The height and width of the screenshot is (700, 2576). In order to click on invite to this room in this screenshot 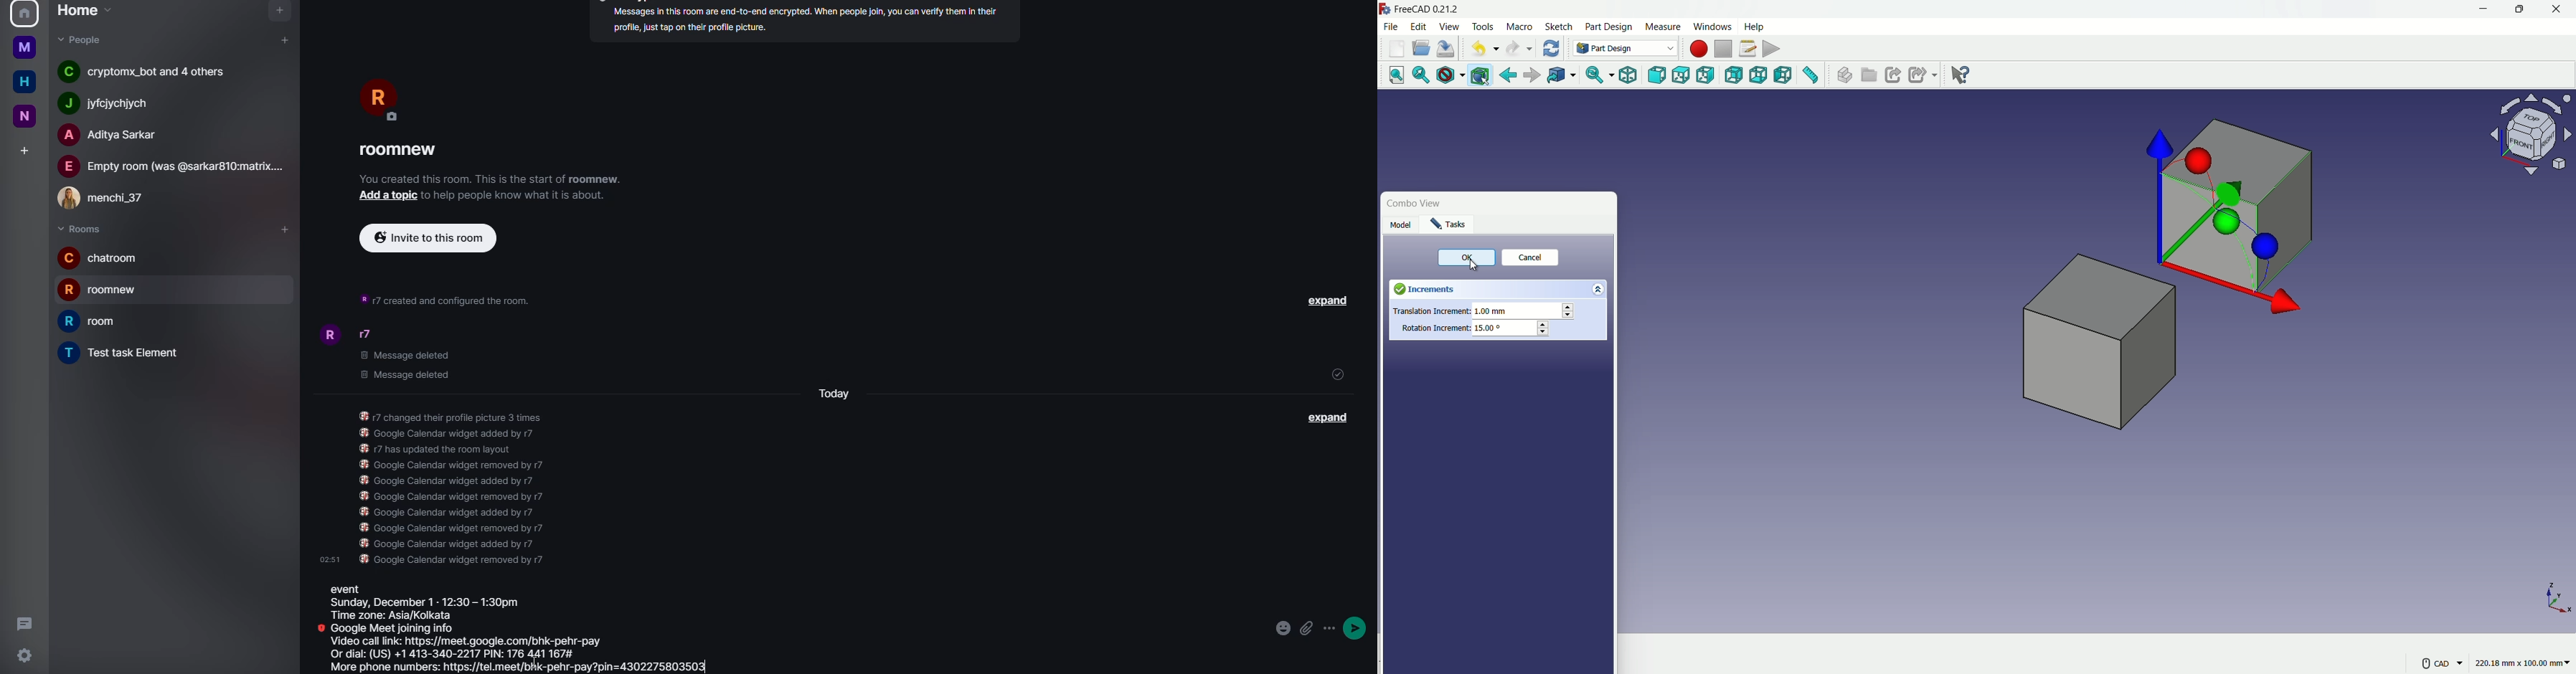, I will do `click(425, 238)`.